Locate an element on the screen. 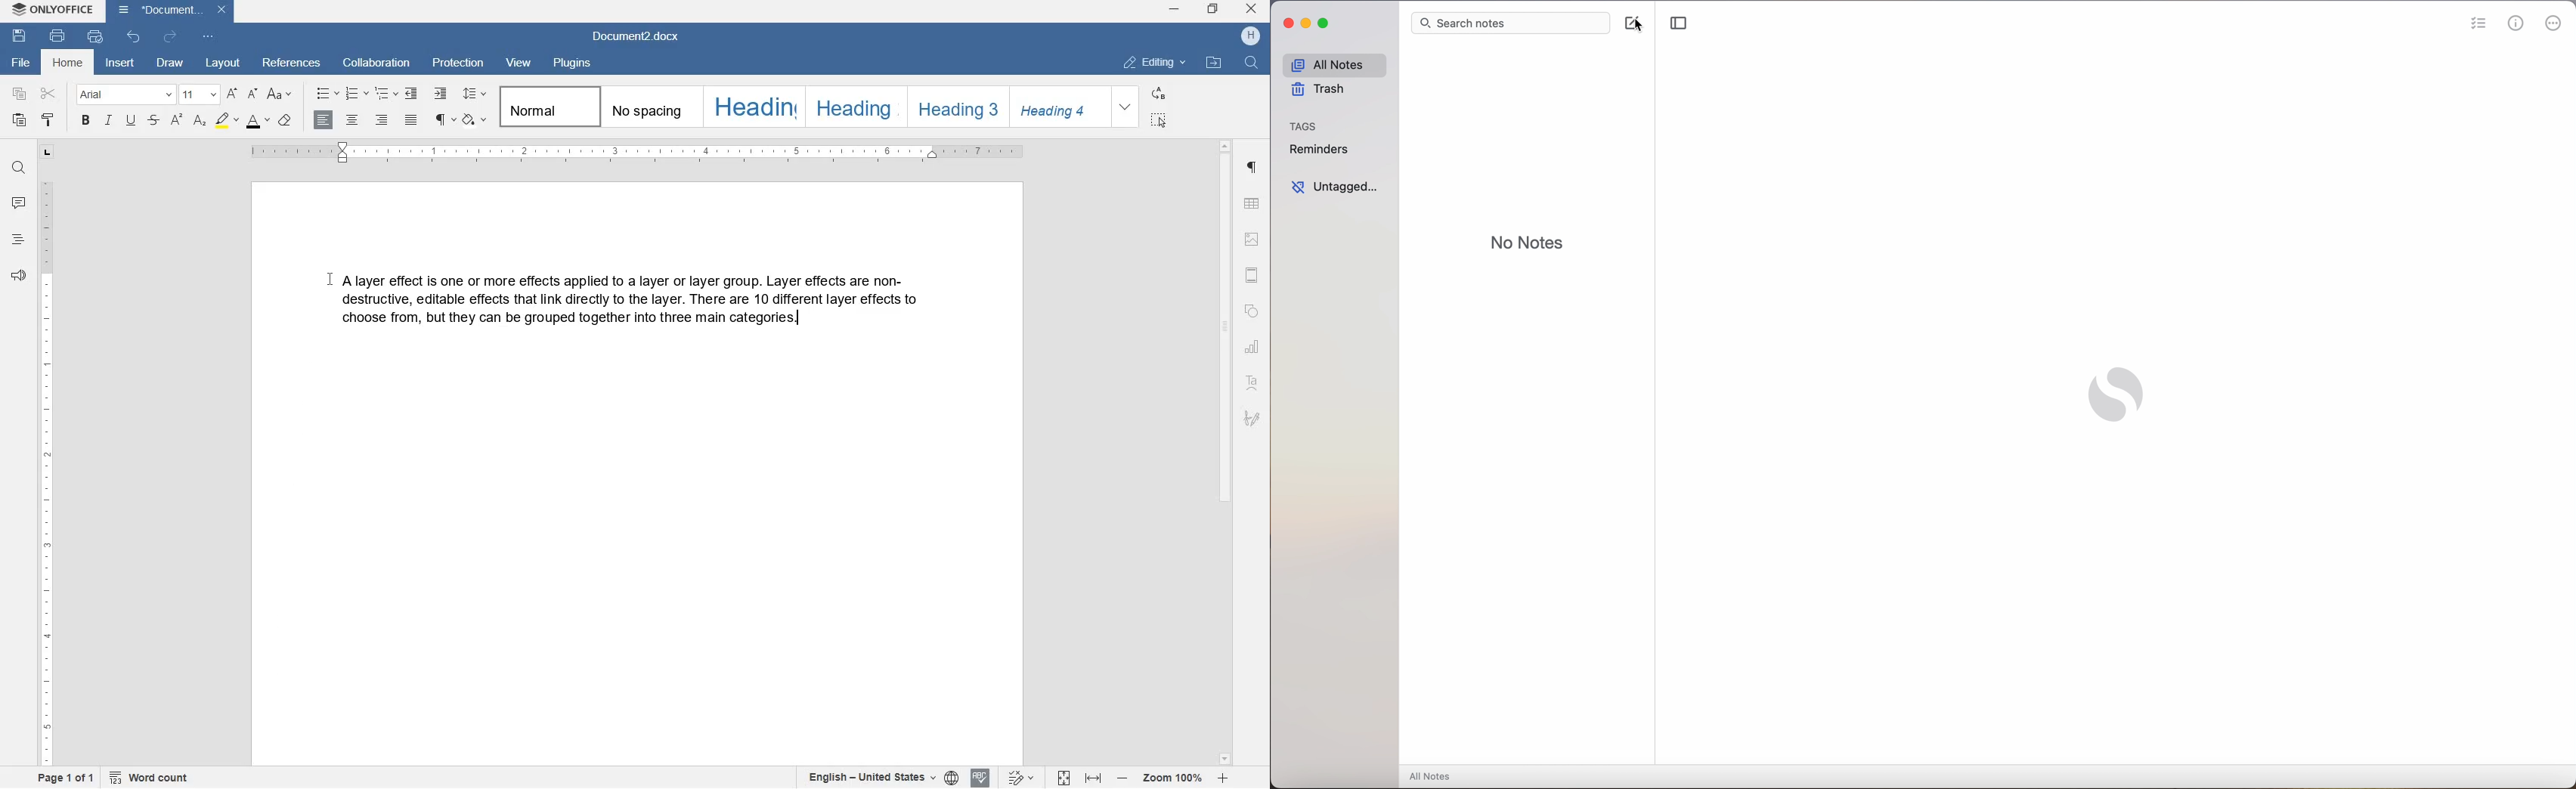 The image size is (2576, 812). font color is located at coordinates (257, 122).